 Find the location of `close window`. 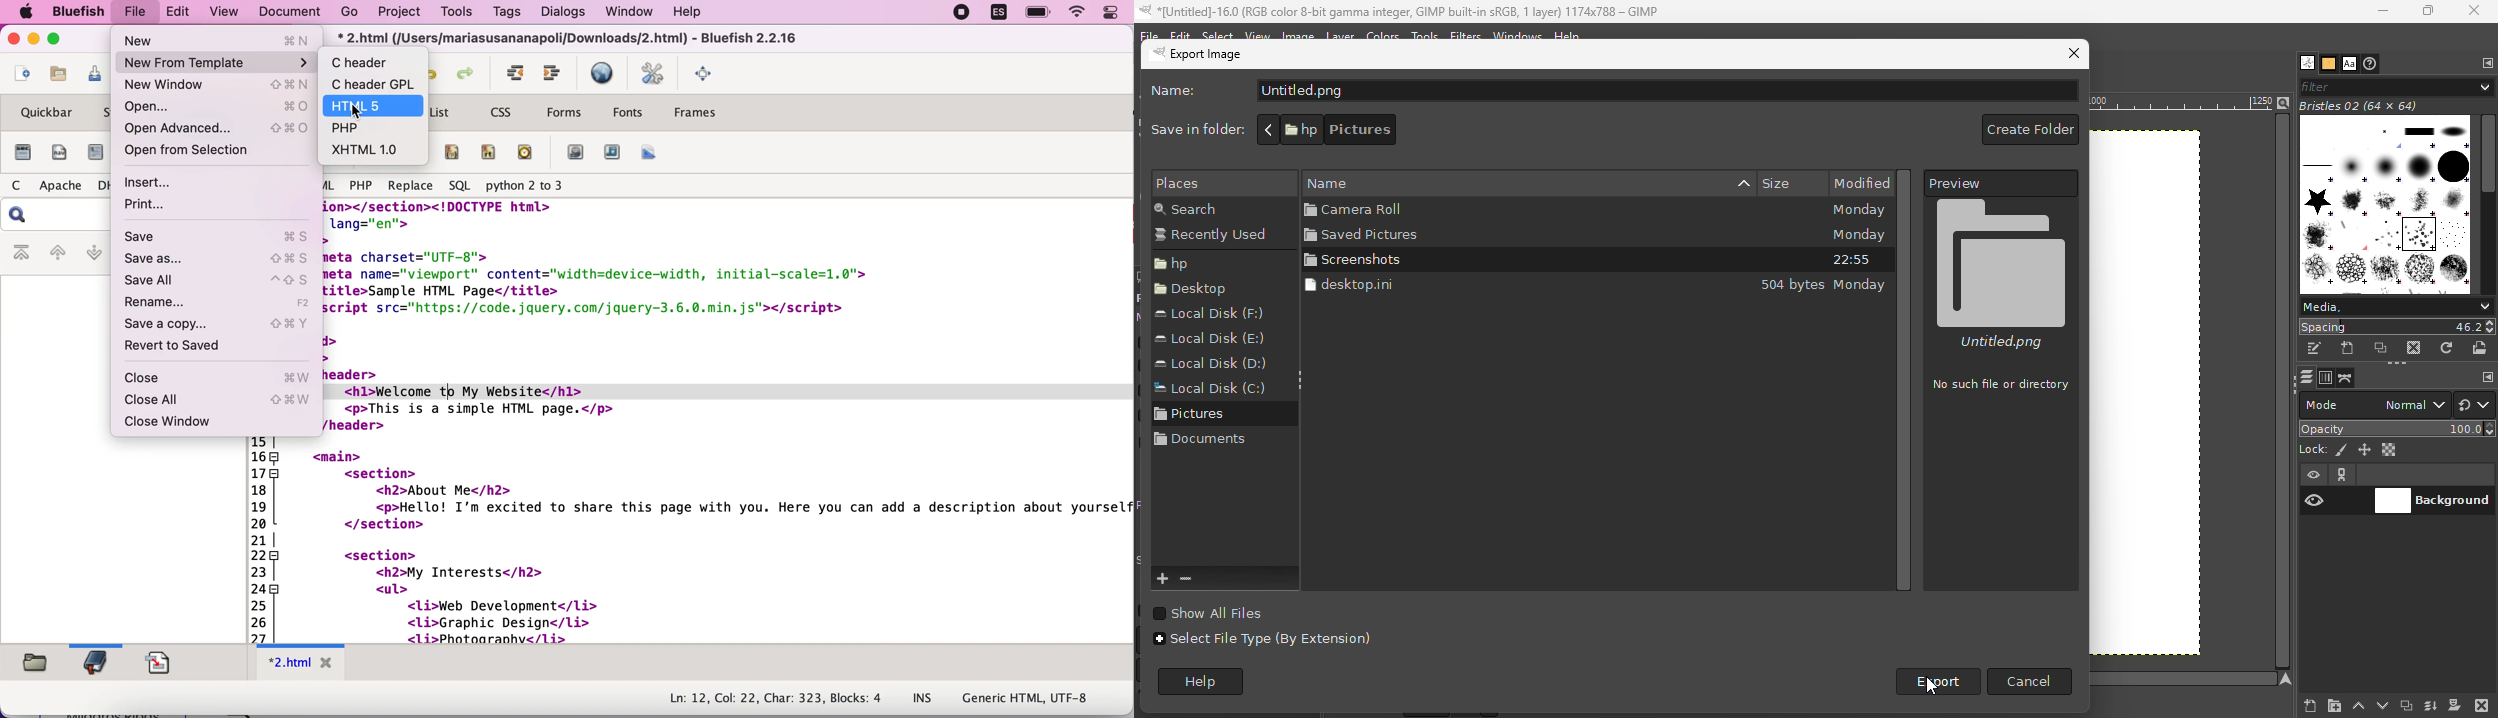

close window is located at coordinates (213, 421).